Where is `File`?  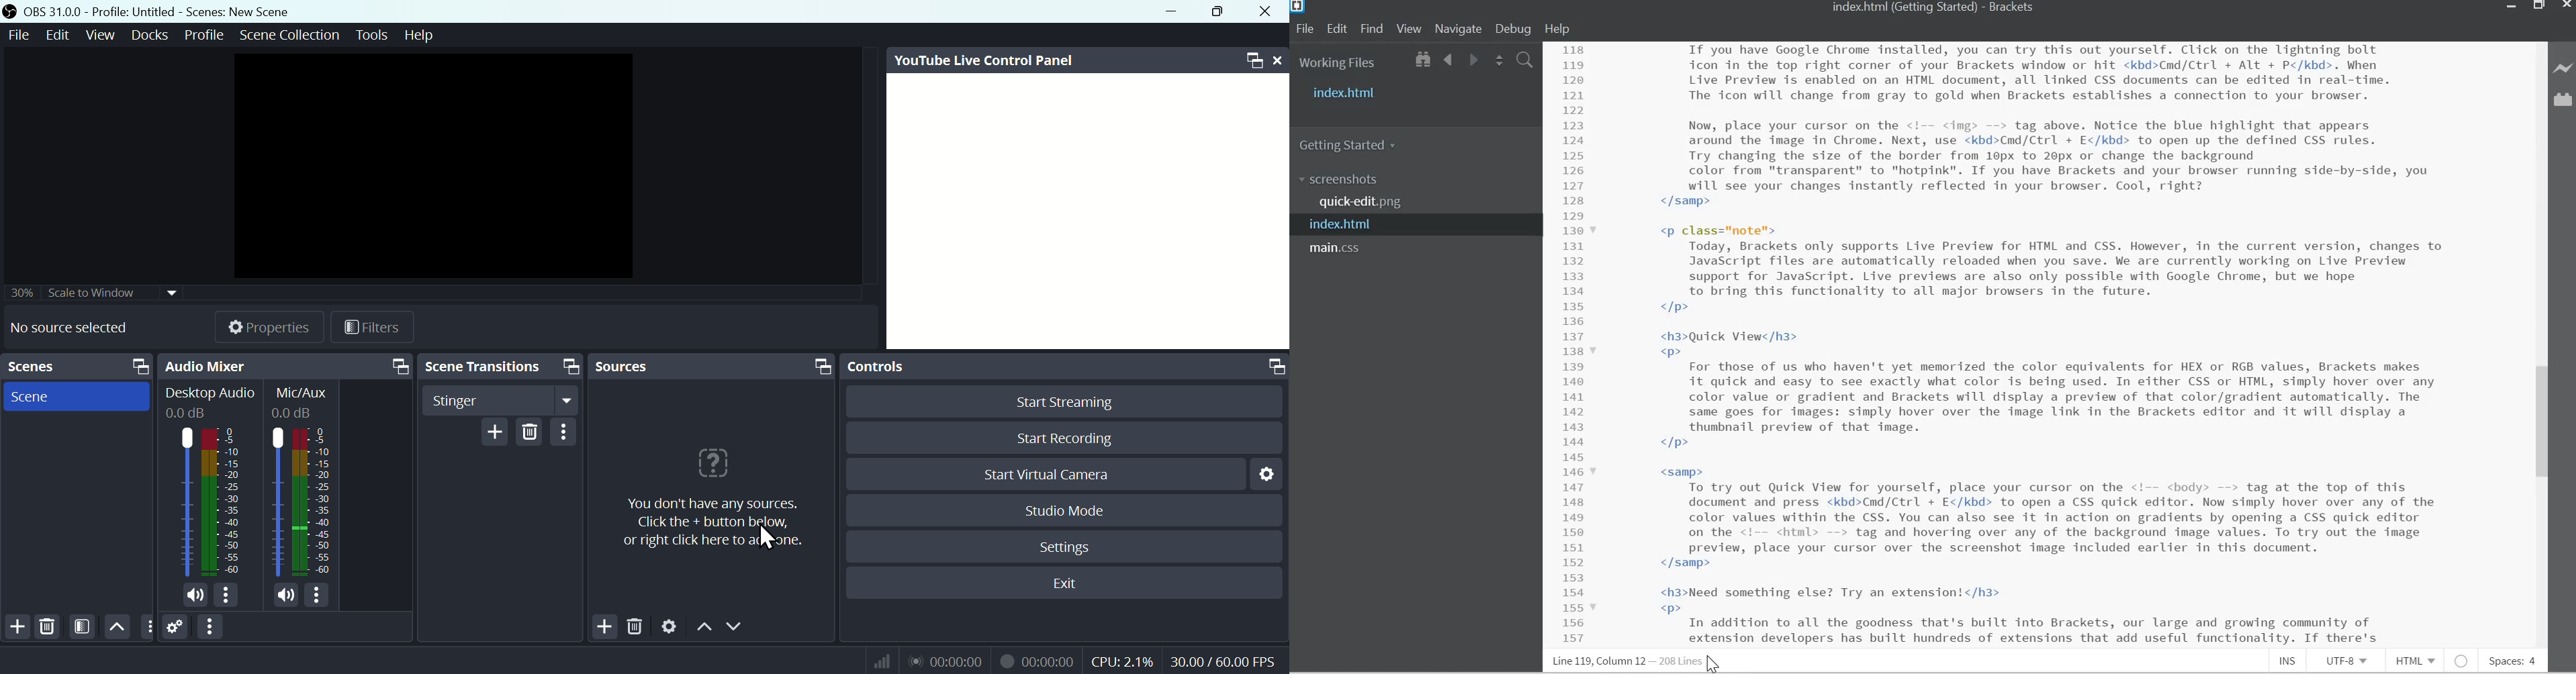 File is located at coordinates (1303, 29).